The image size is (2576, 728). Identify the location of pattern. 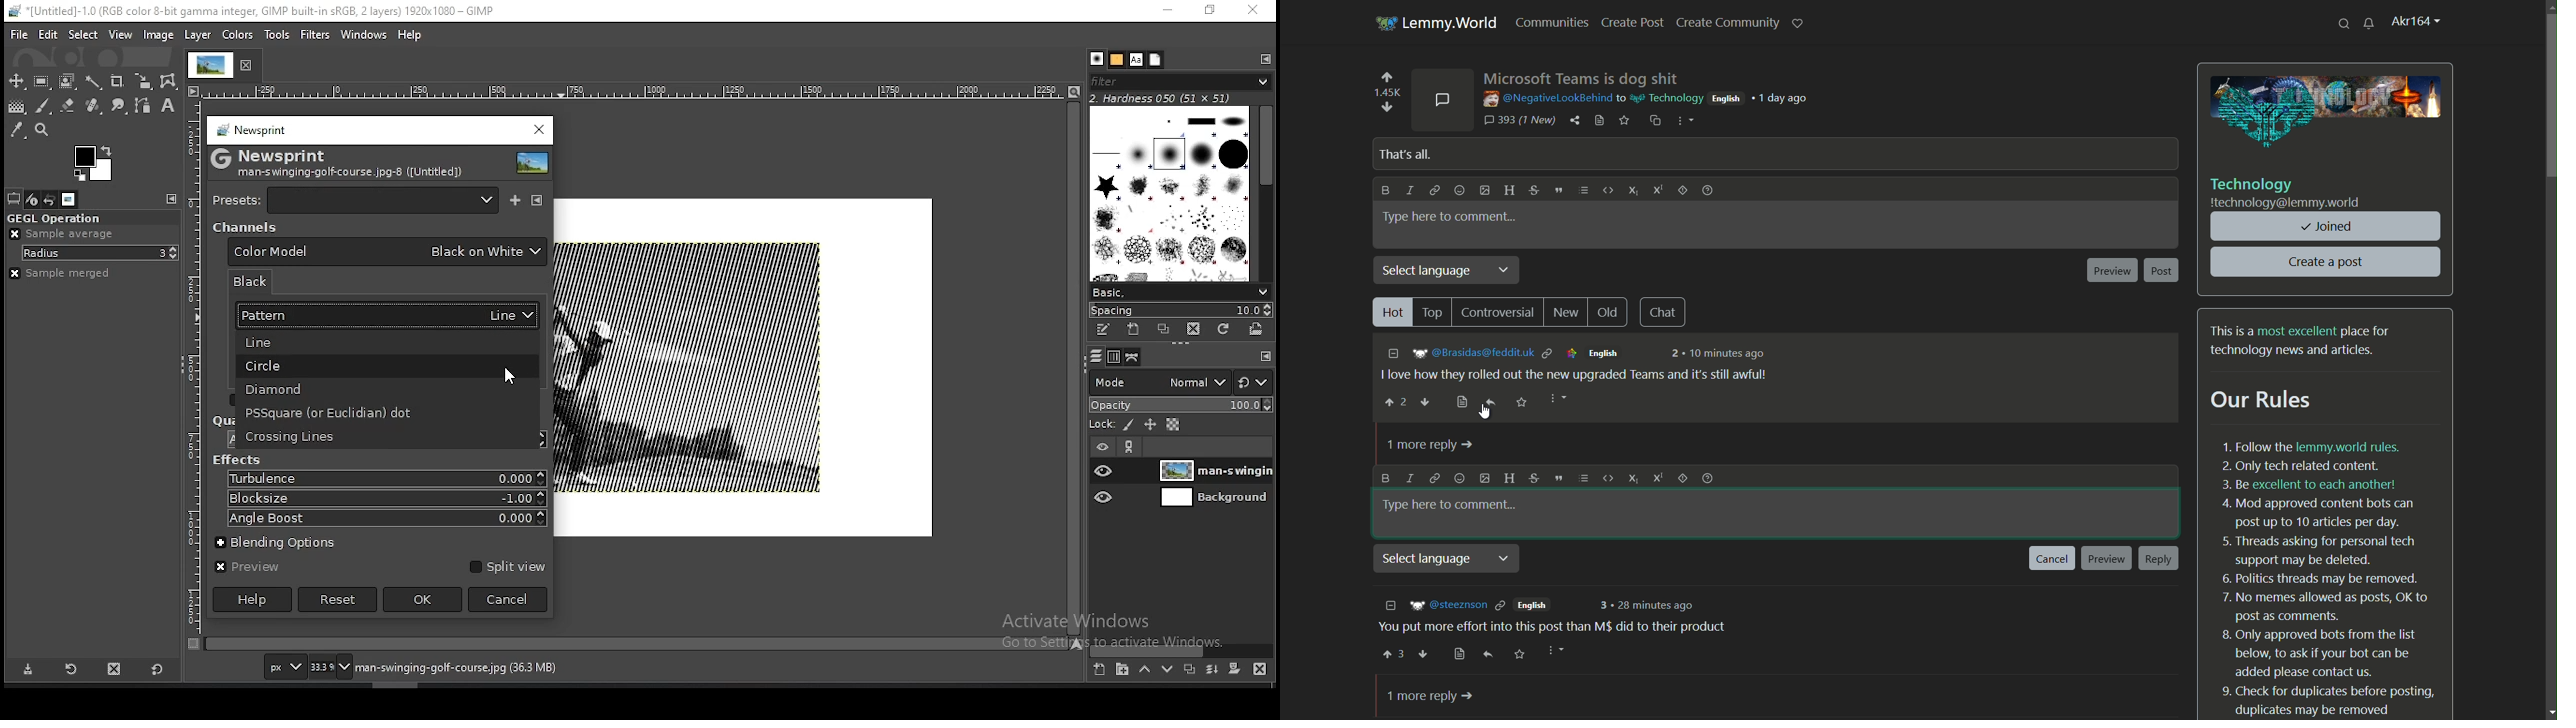
(387, 314).